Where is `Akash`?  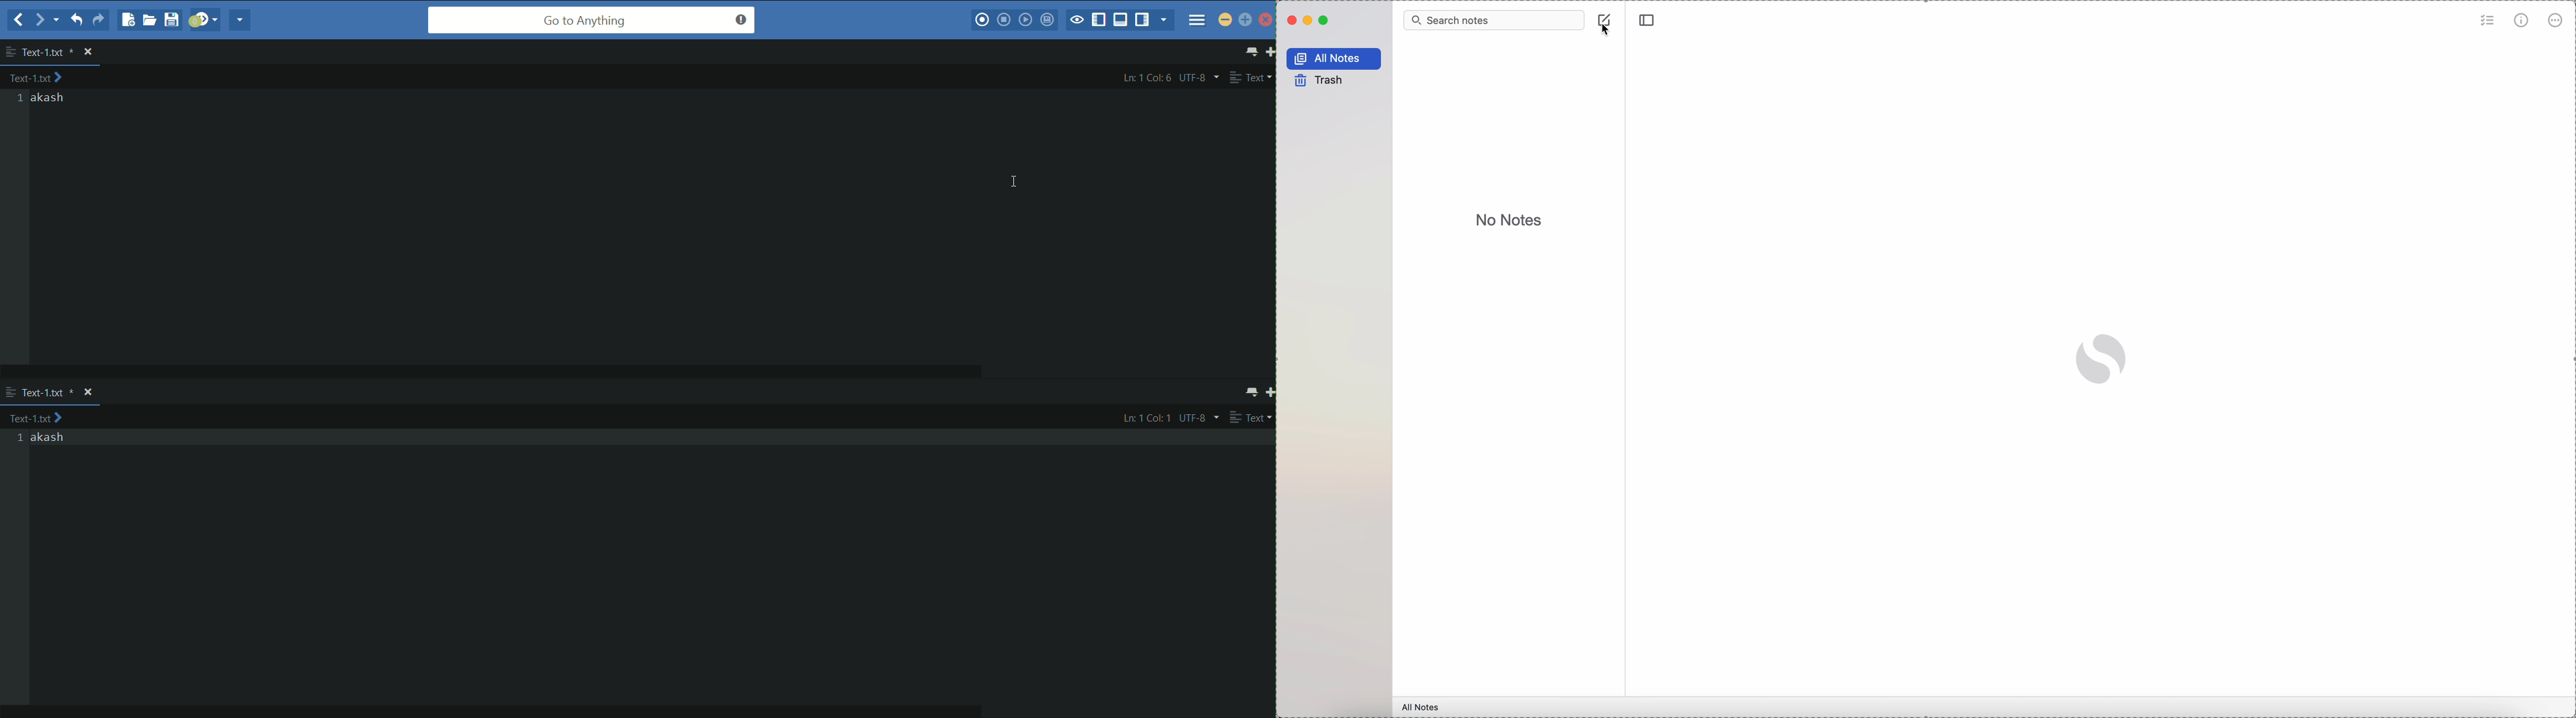
Akash is located at coordinates (49, 98).